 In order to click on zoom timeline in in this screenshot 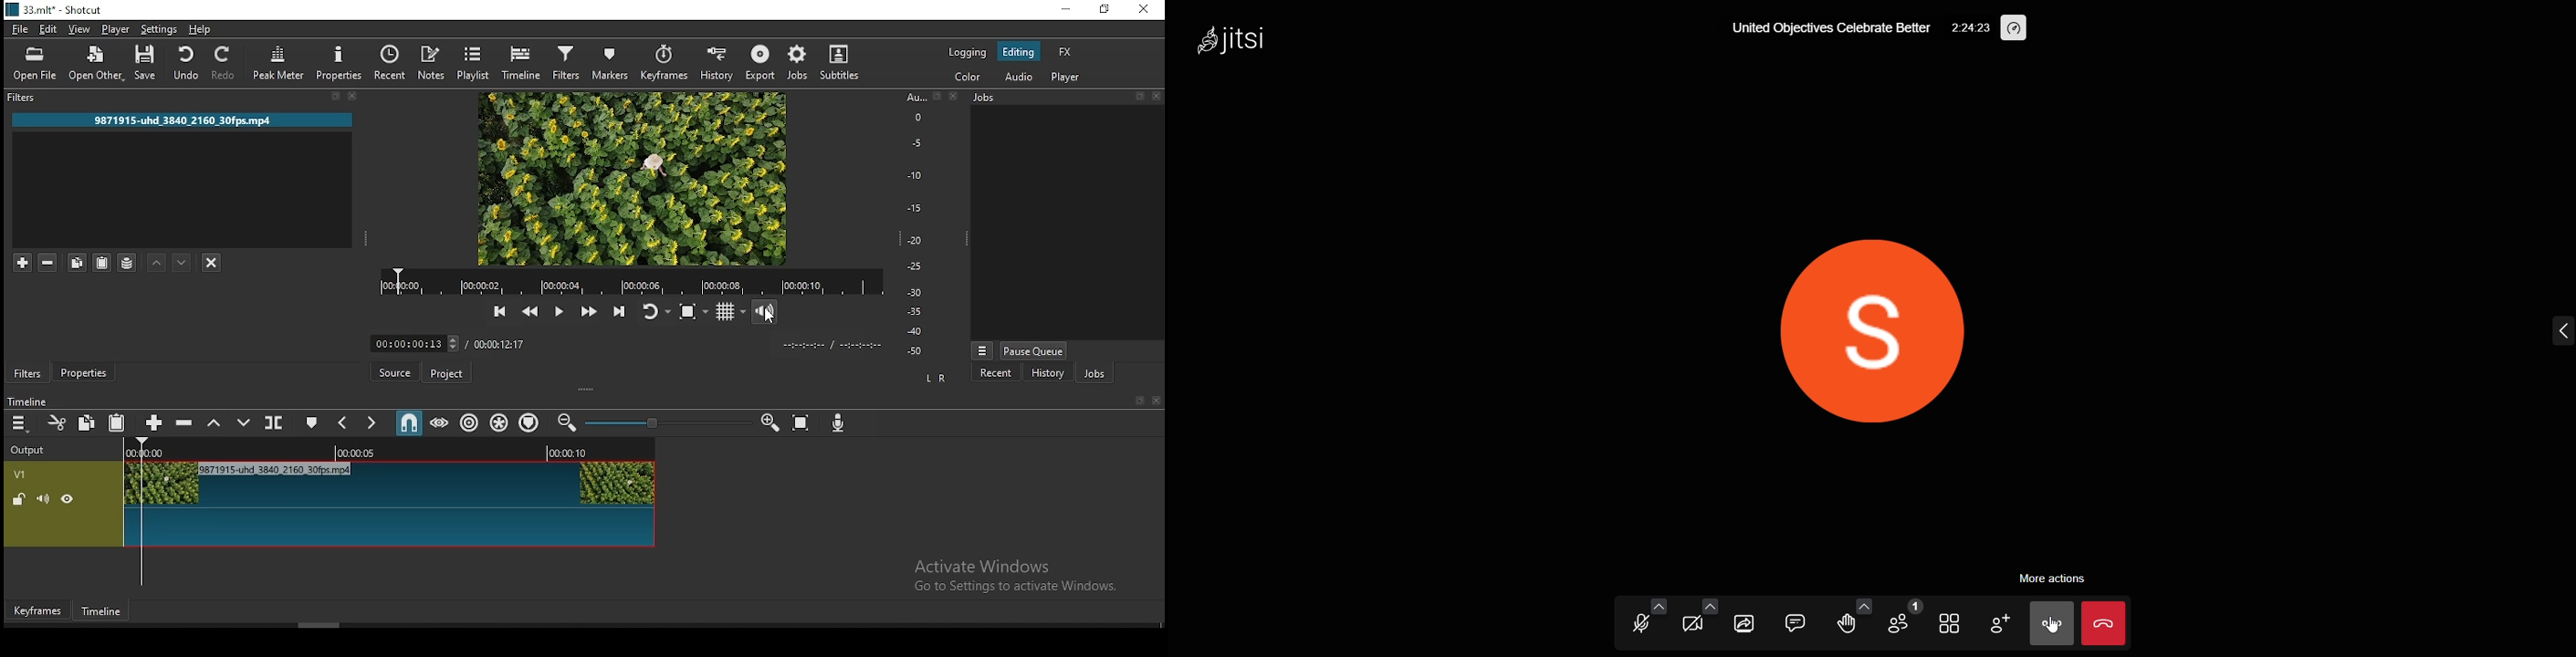, I will do `click(766, 422)`.